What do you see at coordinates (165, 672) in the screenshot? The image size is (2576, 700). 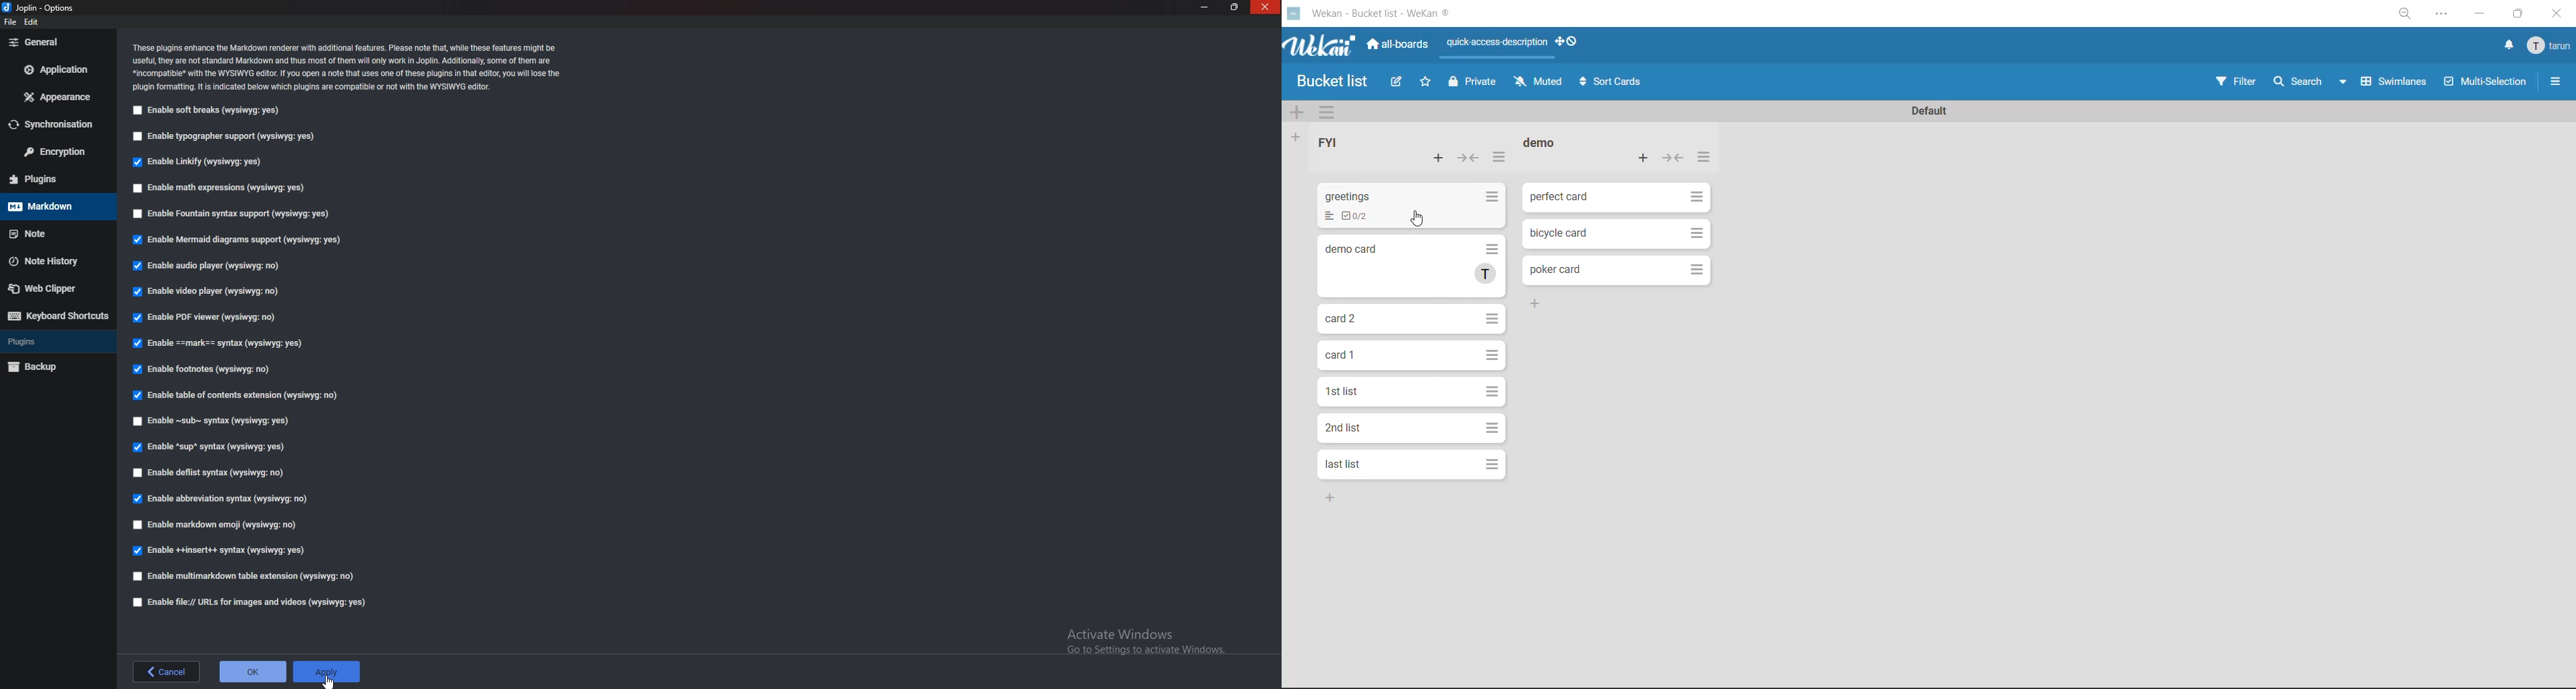 I see `back` at bounding box center [165, 672].